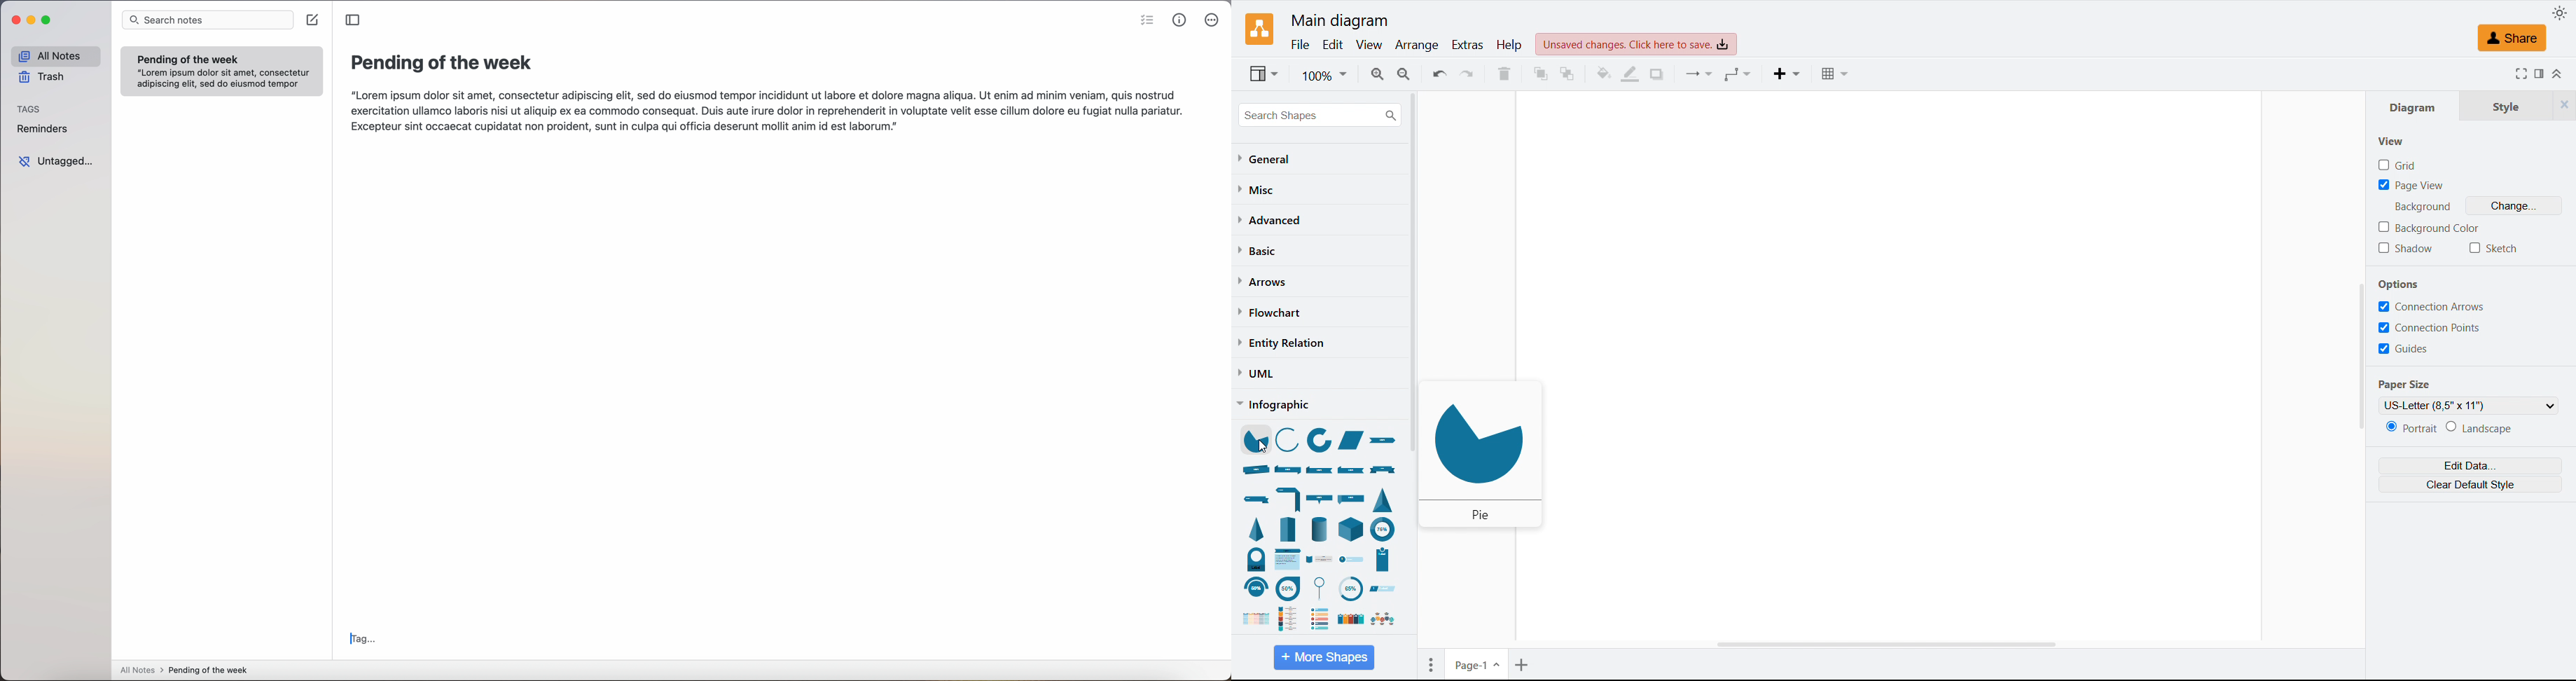 This screenshot has height=700, width=2576. What do you see at coordinates (209, 21) in the screenshot?
I see `search notes` at bounding box center [209, 21].